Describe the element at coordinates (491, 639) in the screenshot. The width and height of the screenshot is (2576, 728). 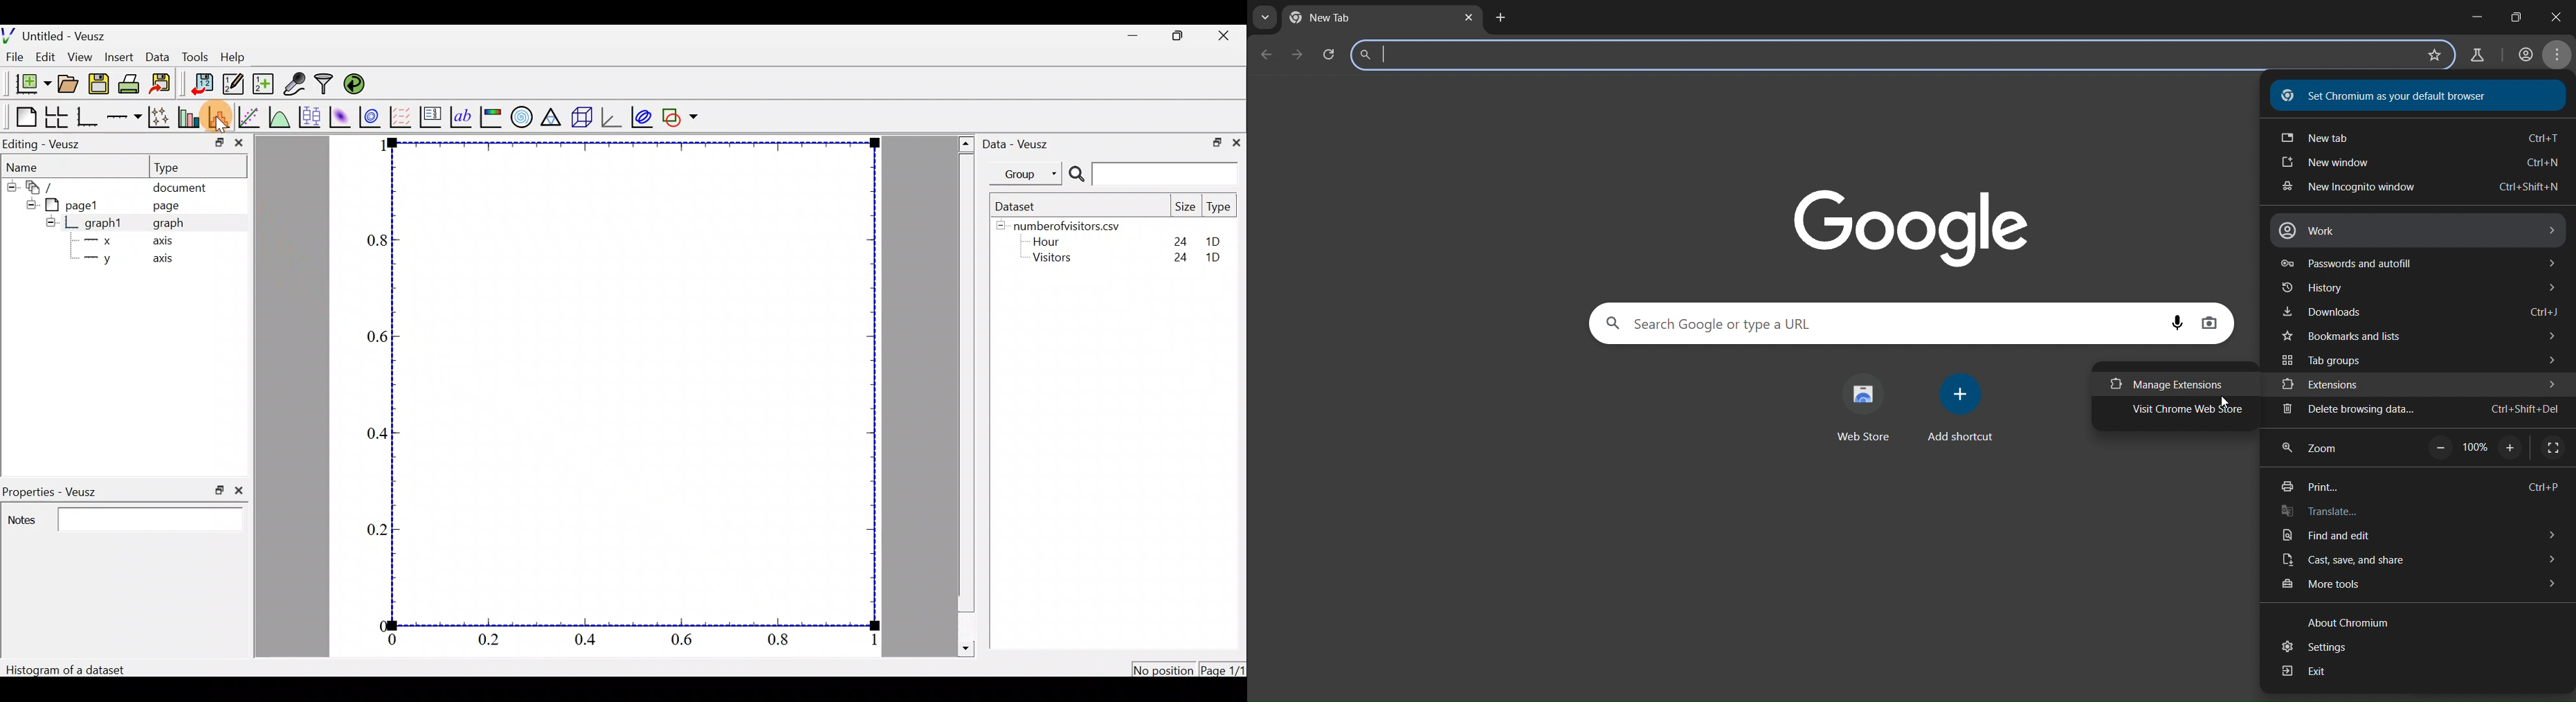
I see `0.2` at that location.